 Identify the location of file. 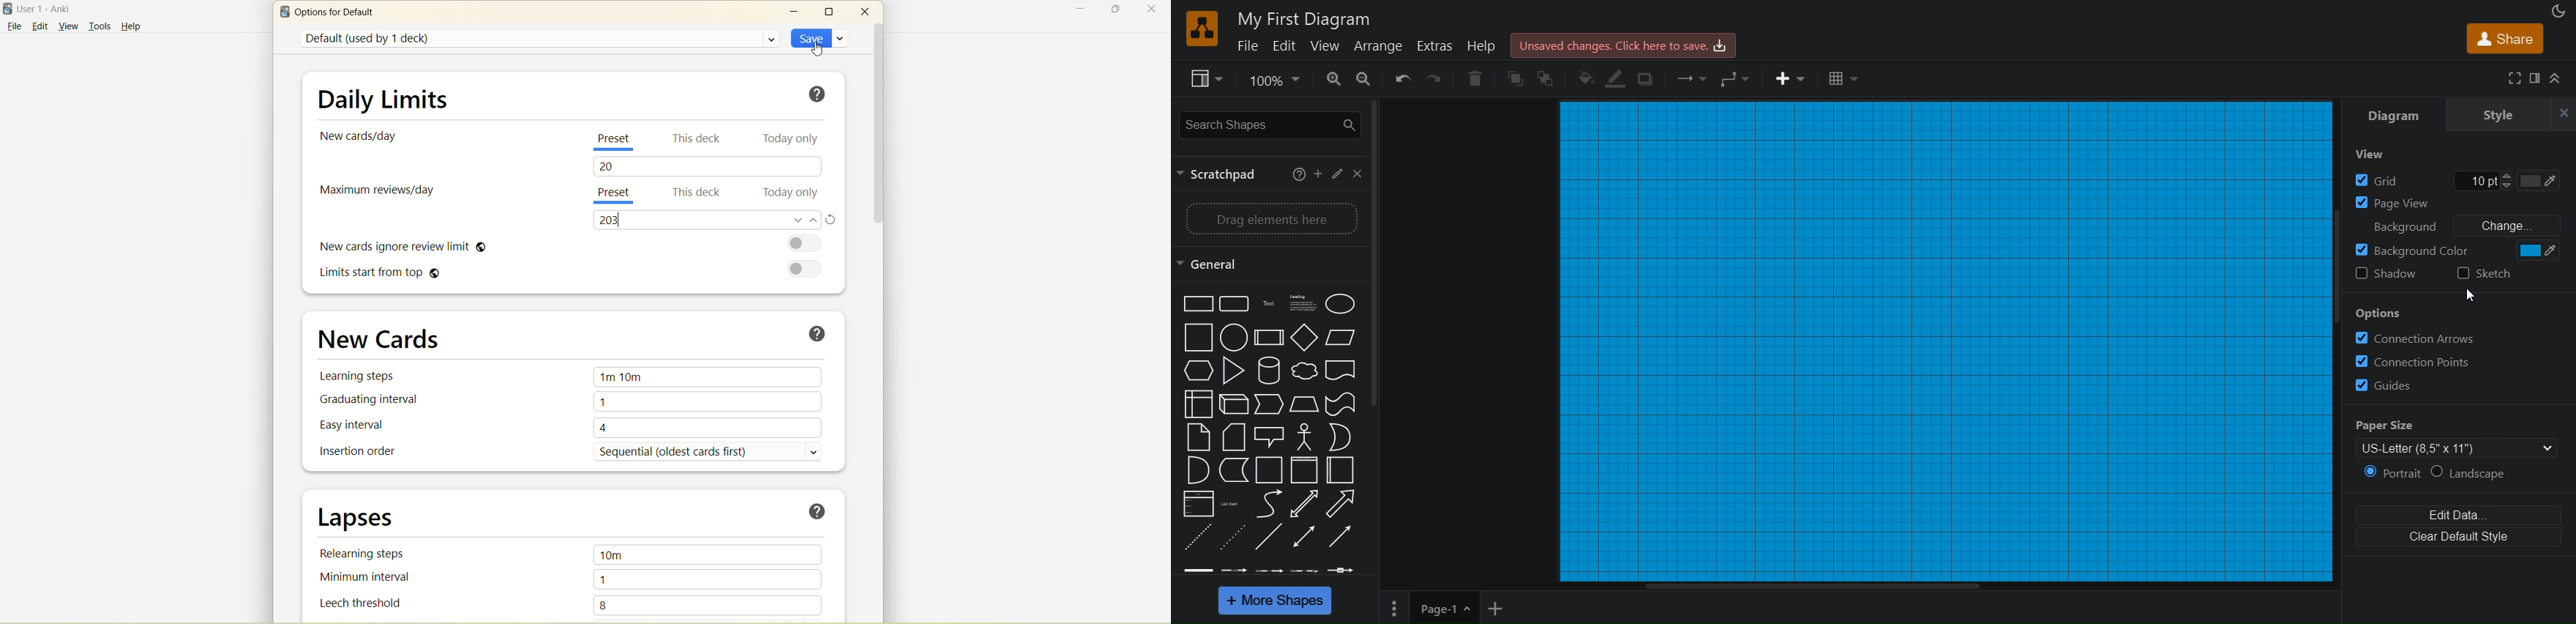
(1248, 48).